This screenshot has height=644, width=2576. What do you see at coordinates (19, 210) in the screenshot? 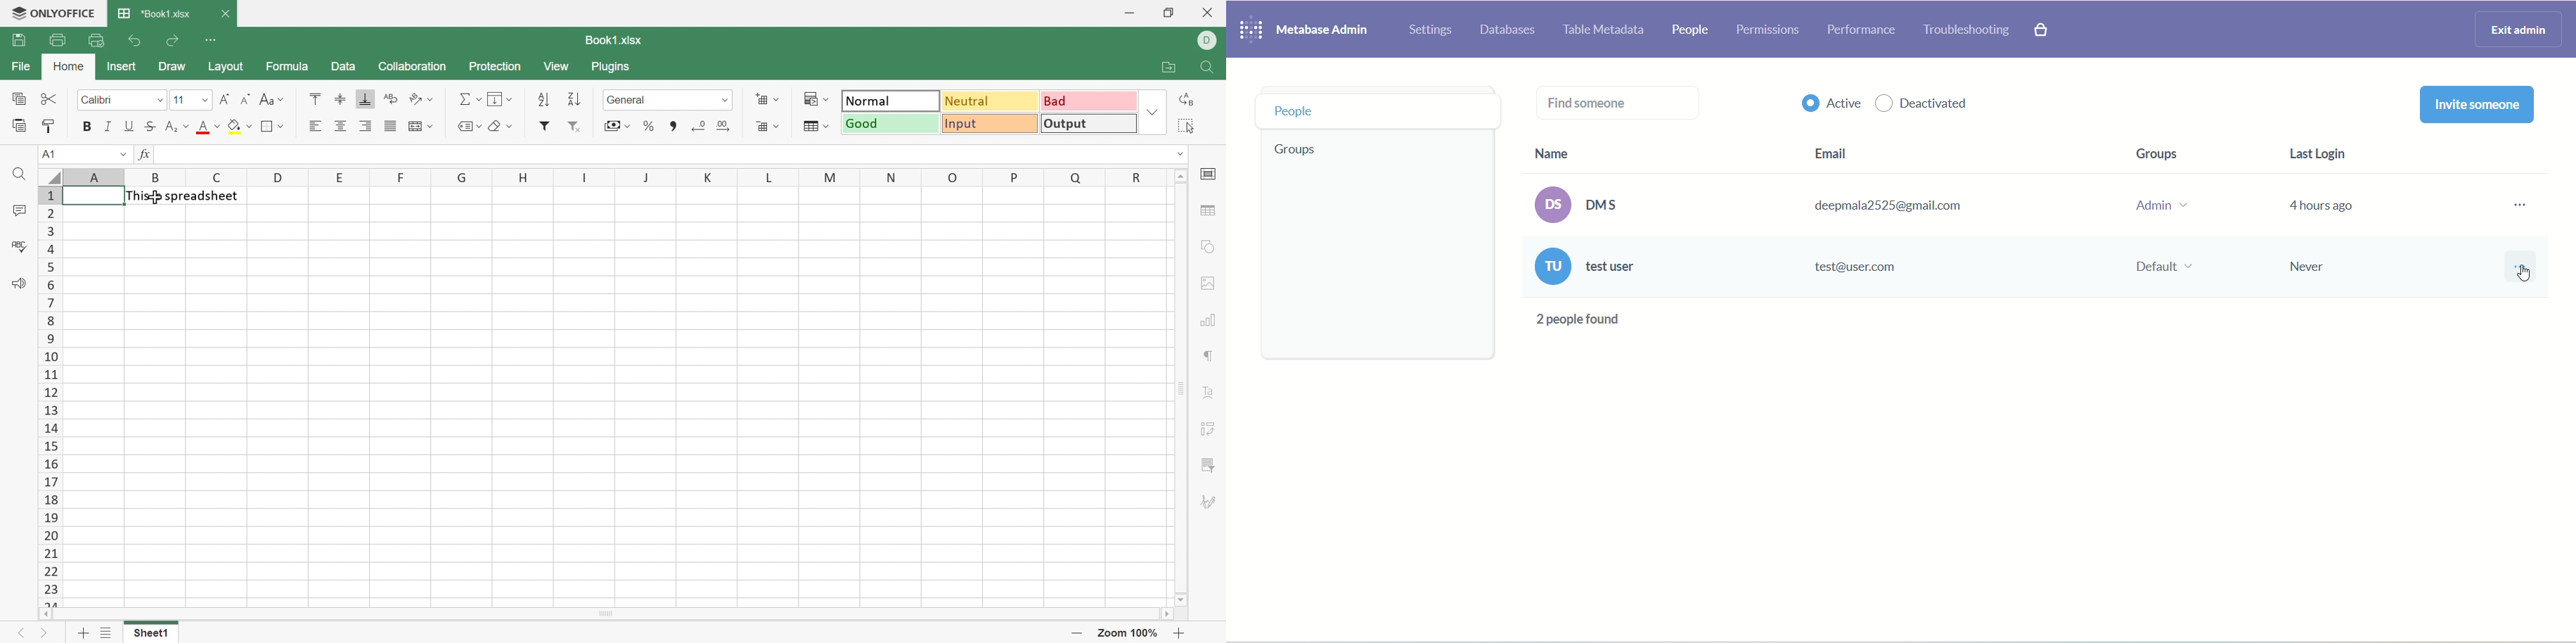
I see `Comments` at bounding box center [19, 210].